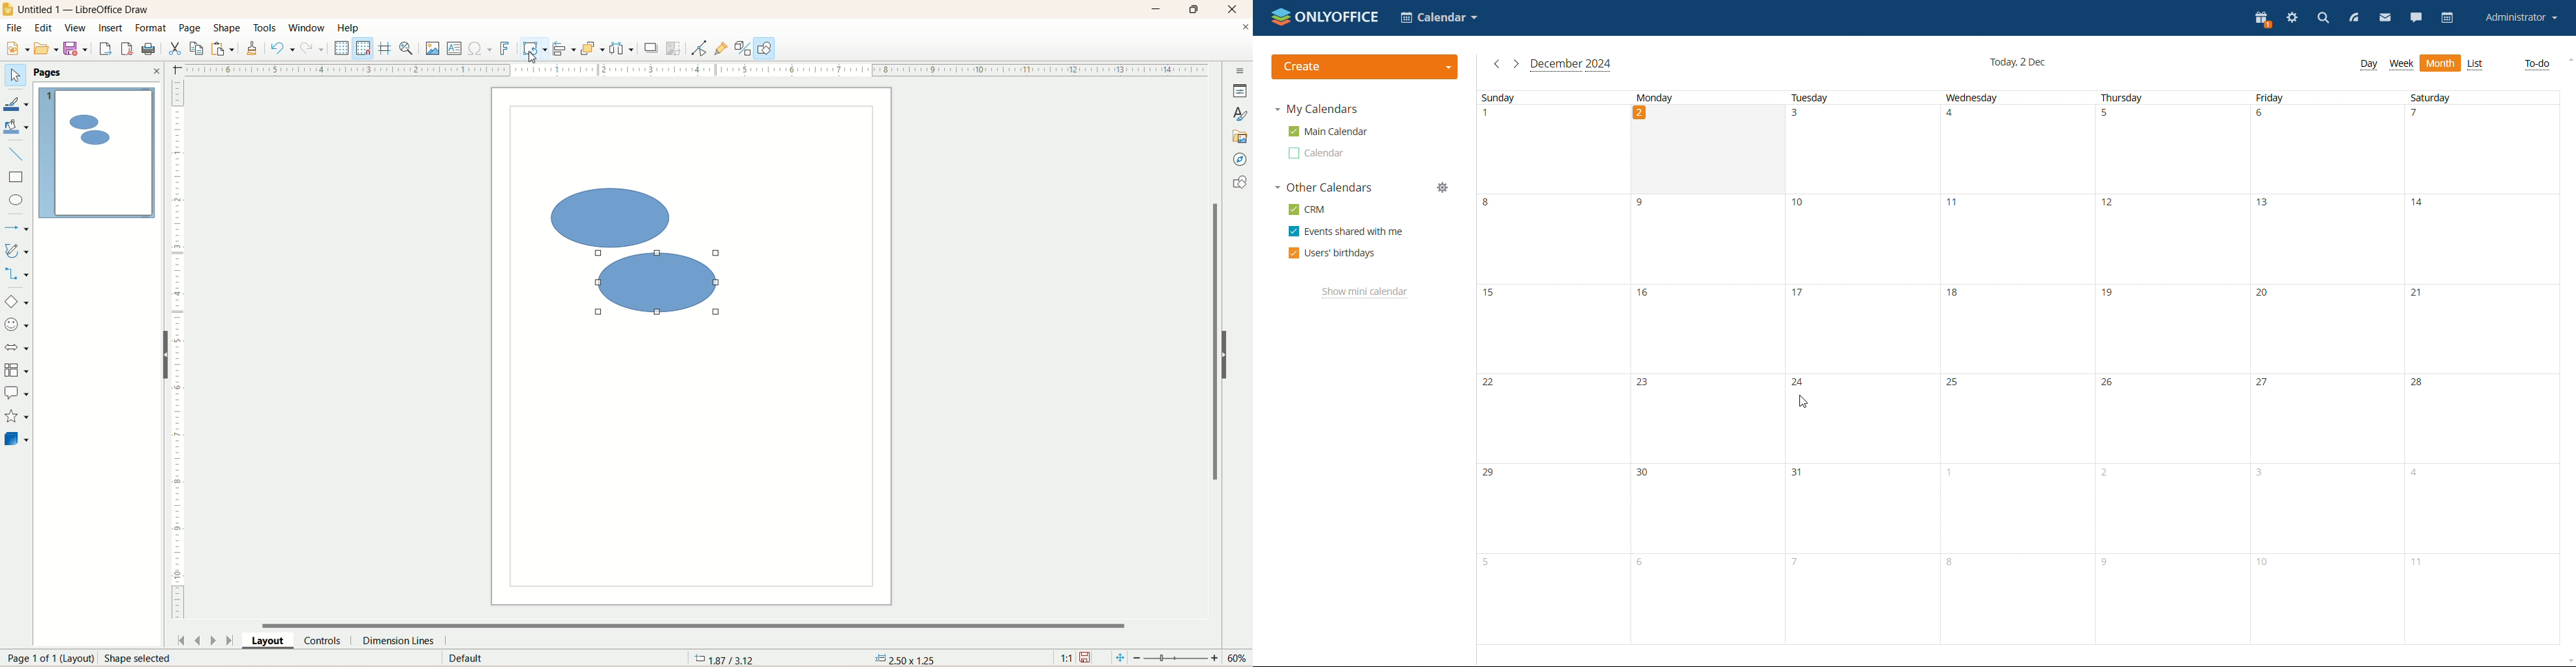  I want to click on transform, so click(532, 49).